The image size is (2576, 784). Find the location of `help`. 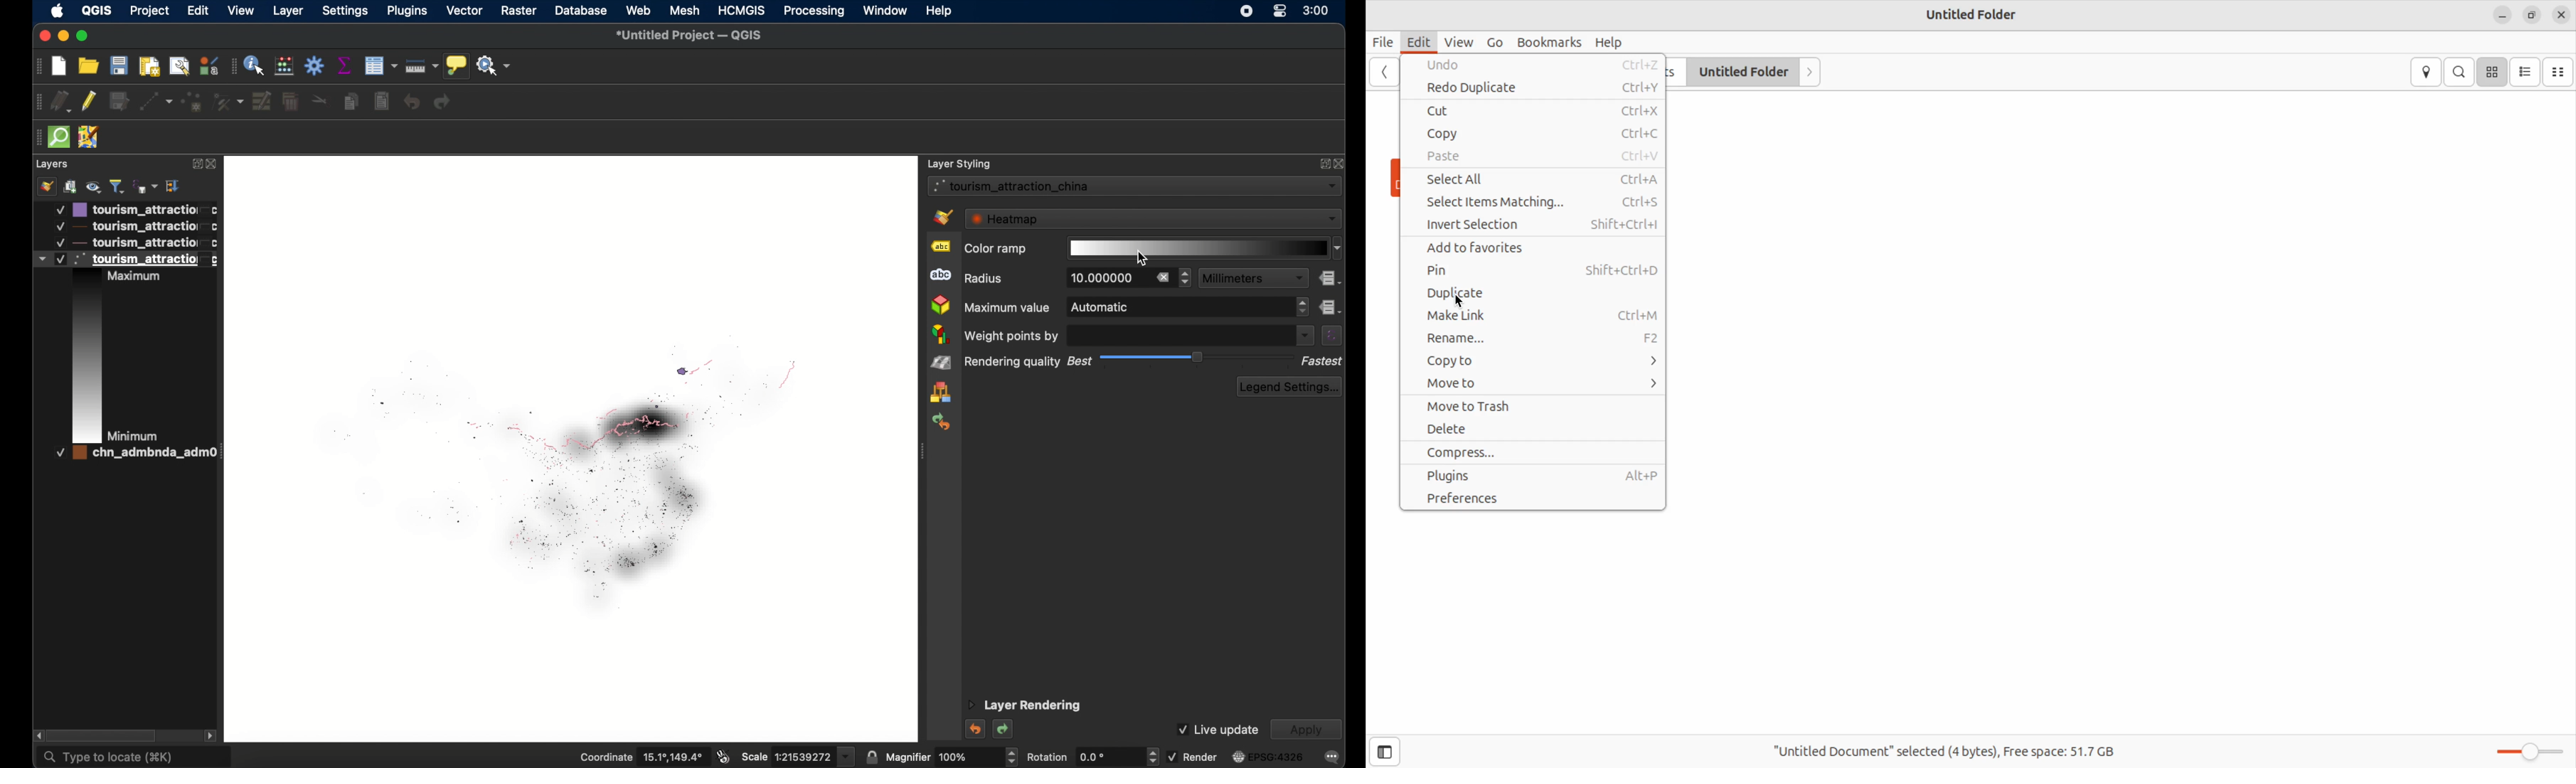

help is located at coordinates (940, 11).